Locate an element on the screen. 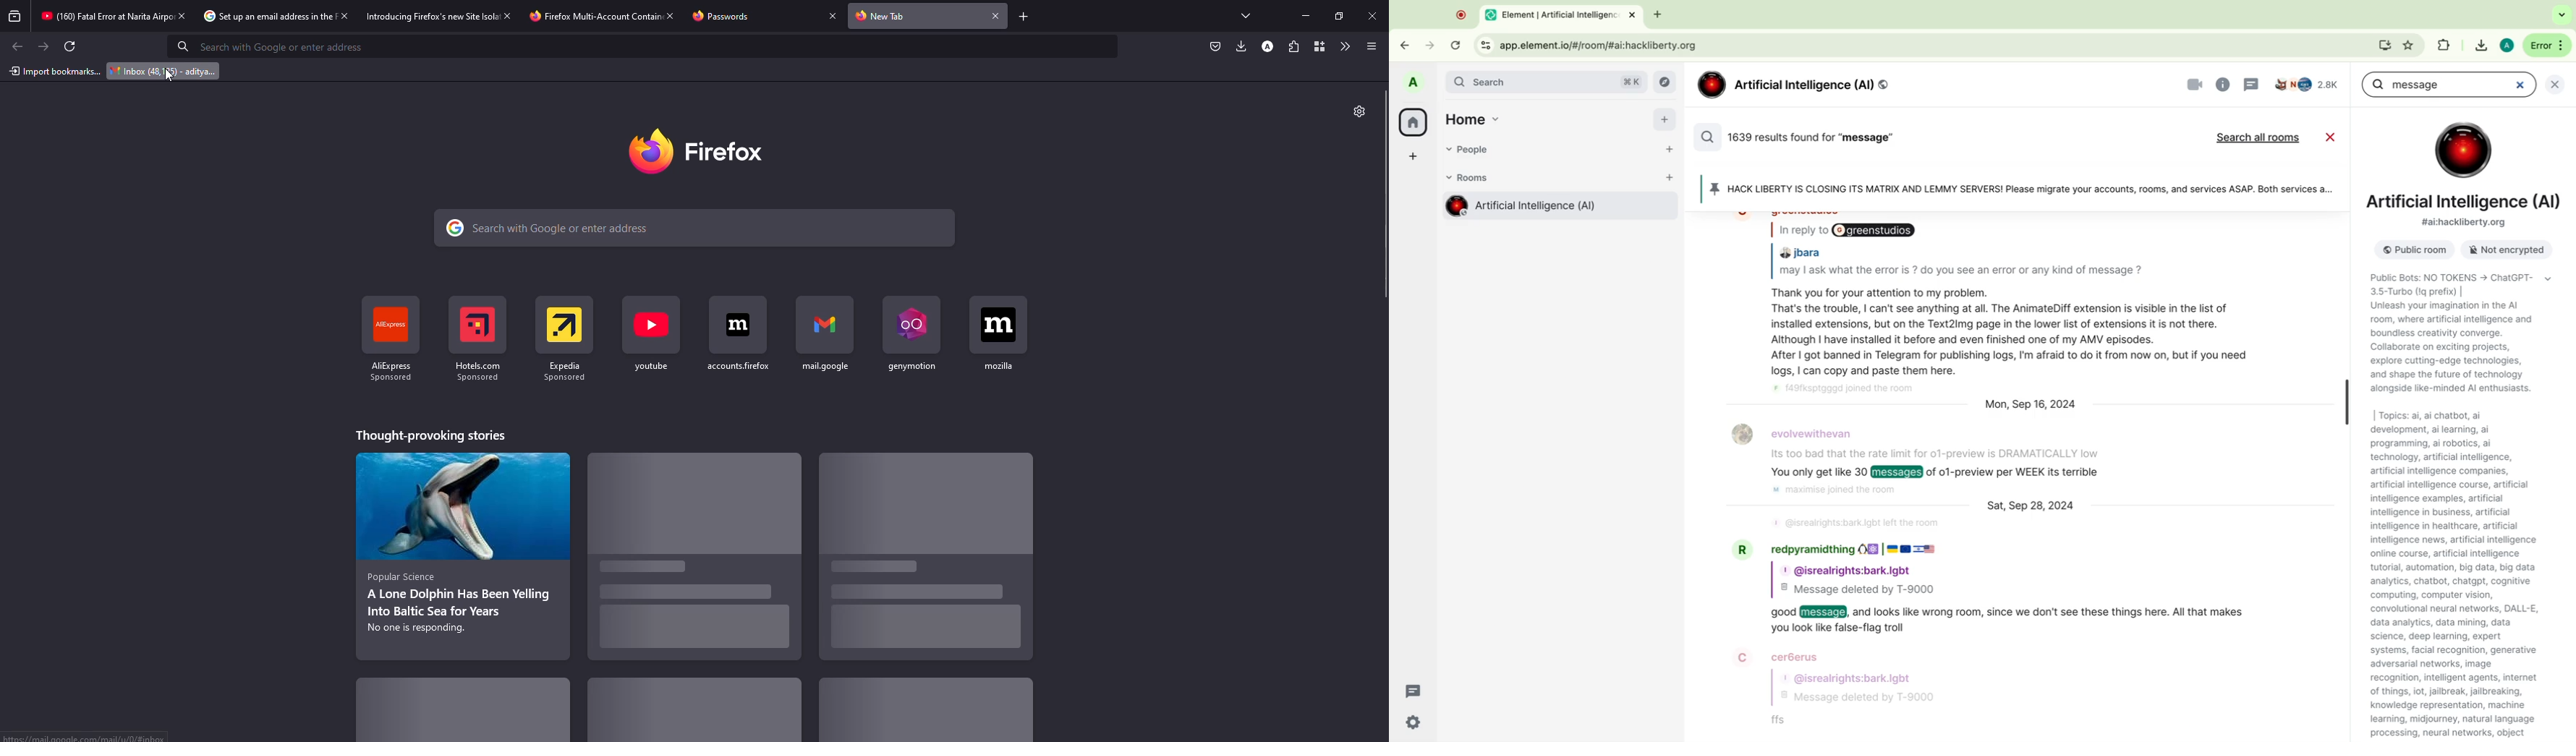 The image size is (2576, 756). Icon is located at coordinates (905, 321).